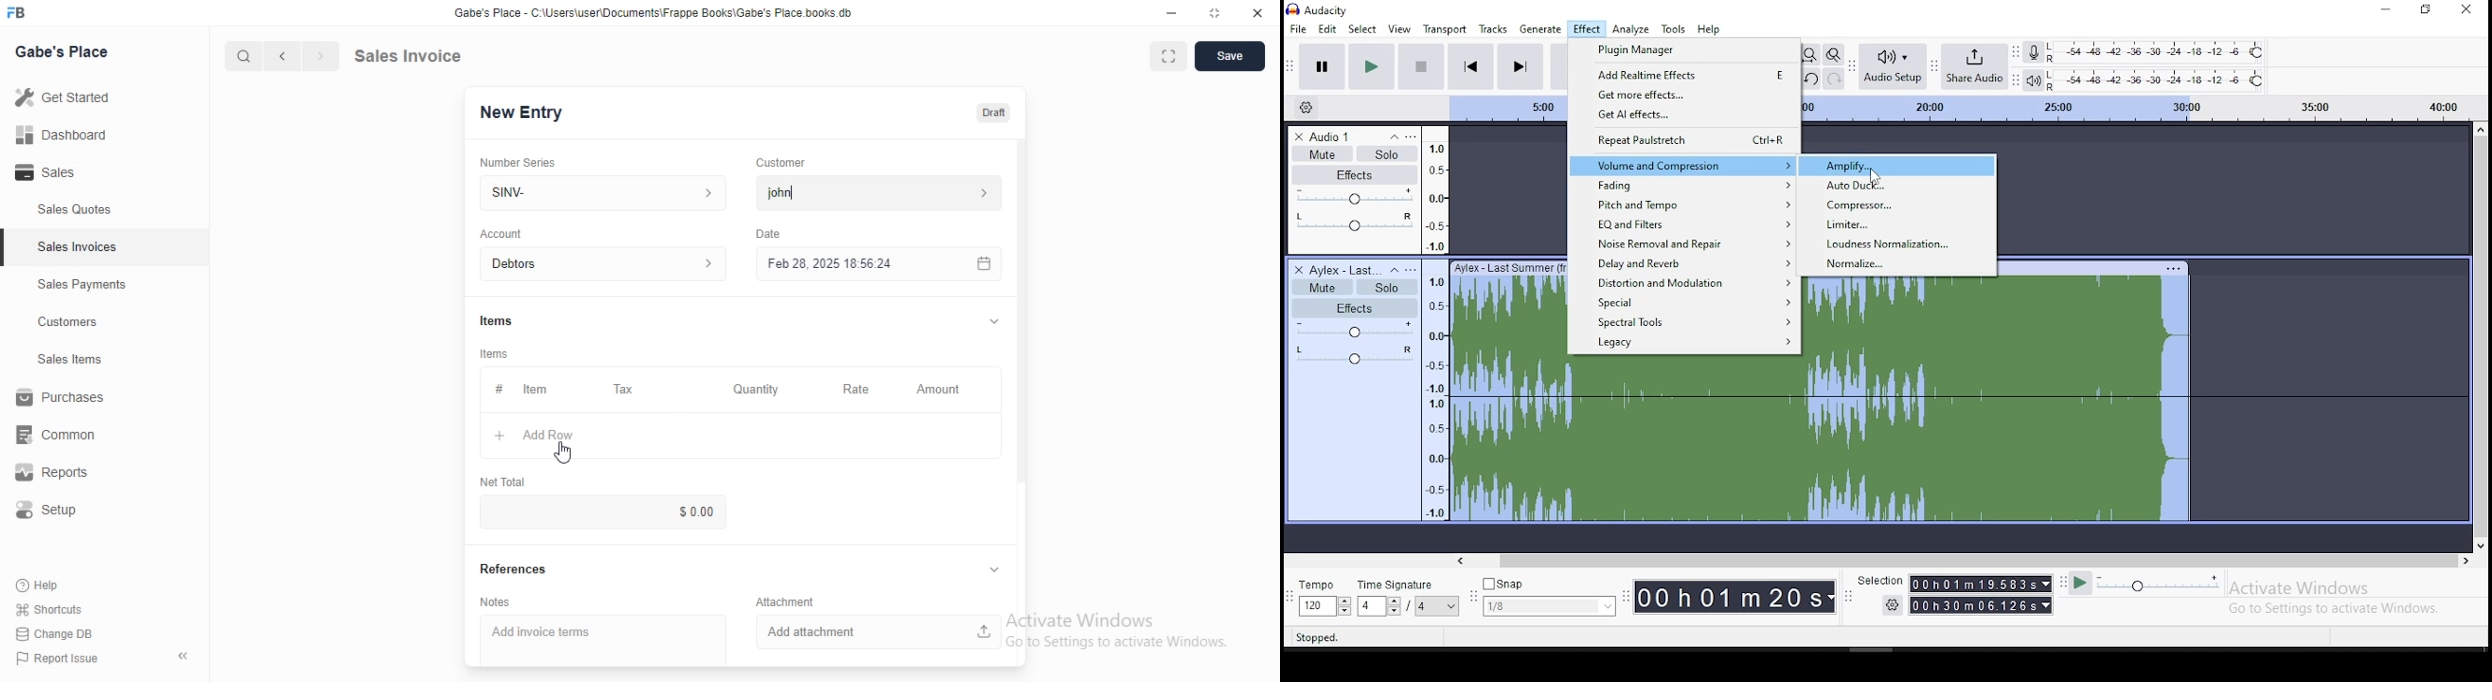  What do you see at coordinates (1896, 243) in the screenshot?
I see `loudness normalise` at bounding box center [1896, 243].